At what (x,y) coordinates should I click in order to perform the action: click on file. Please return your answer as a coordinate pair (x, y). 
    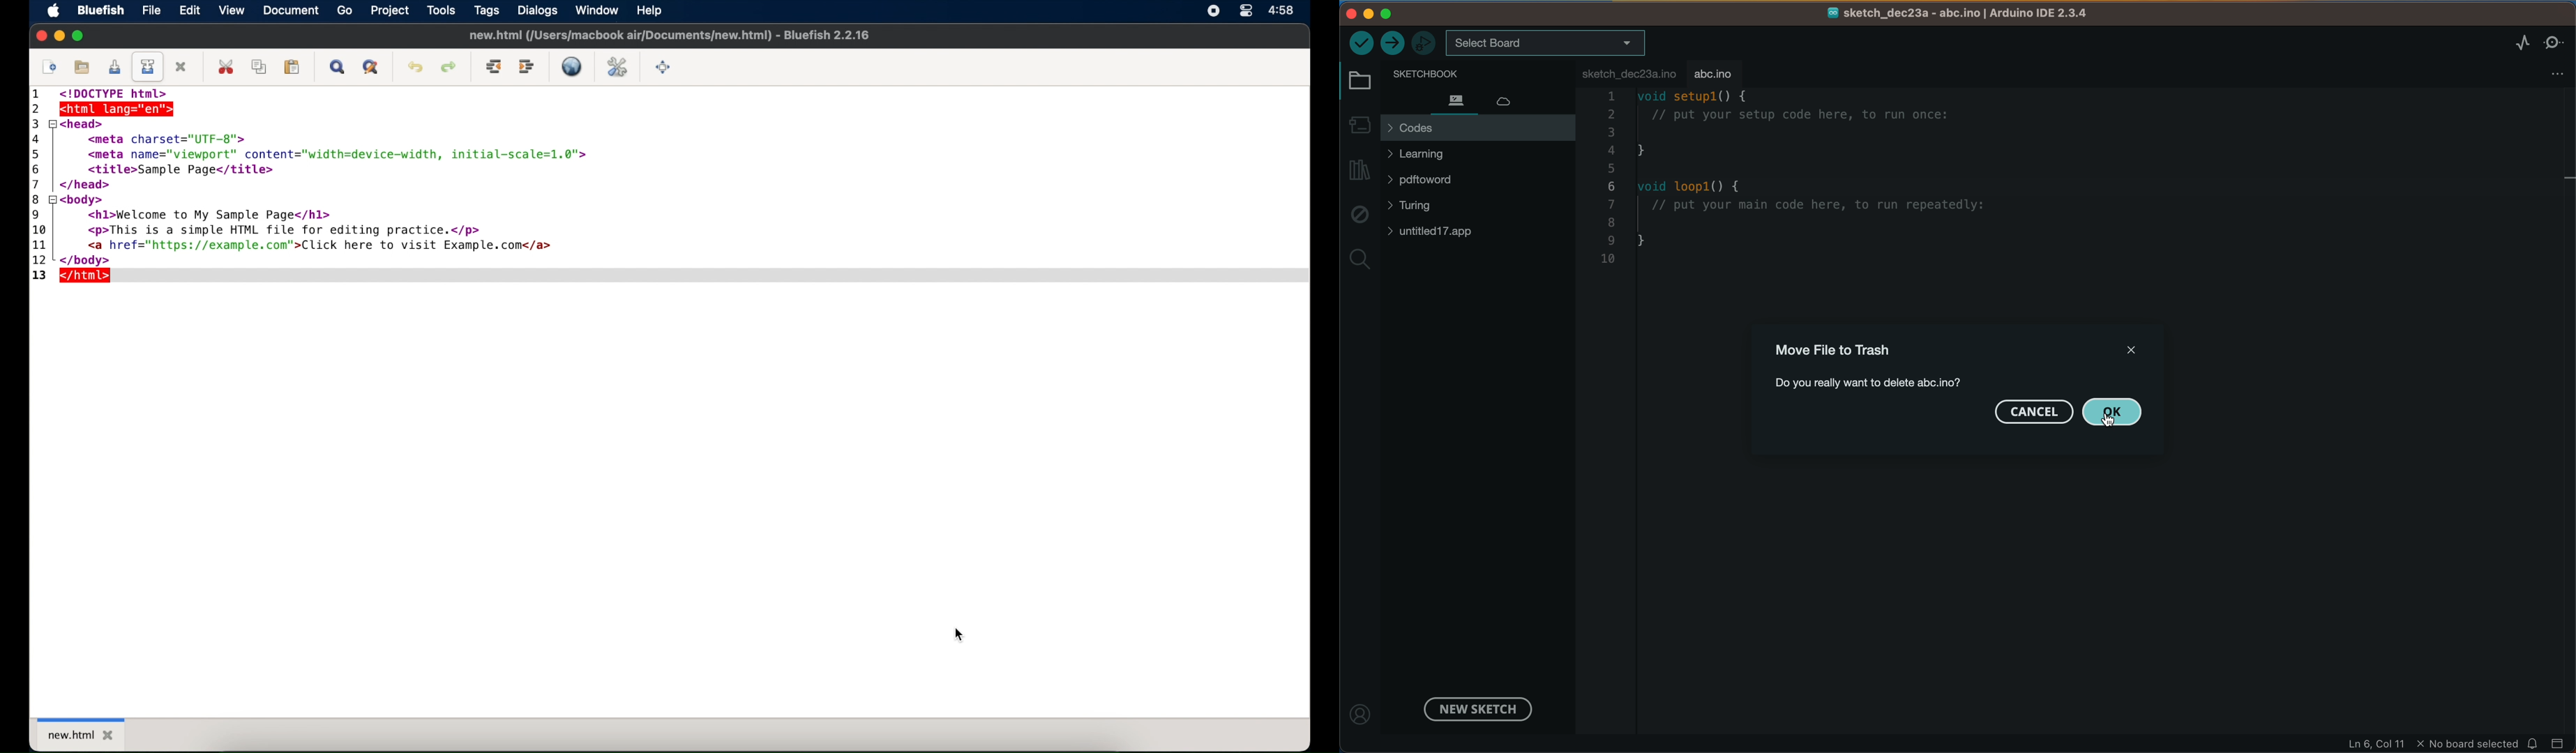
    Looking at the image, I should click on (152, 10).